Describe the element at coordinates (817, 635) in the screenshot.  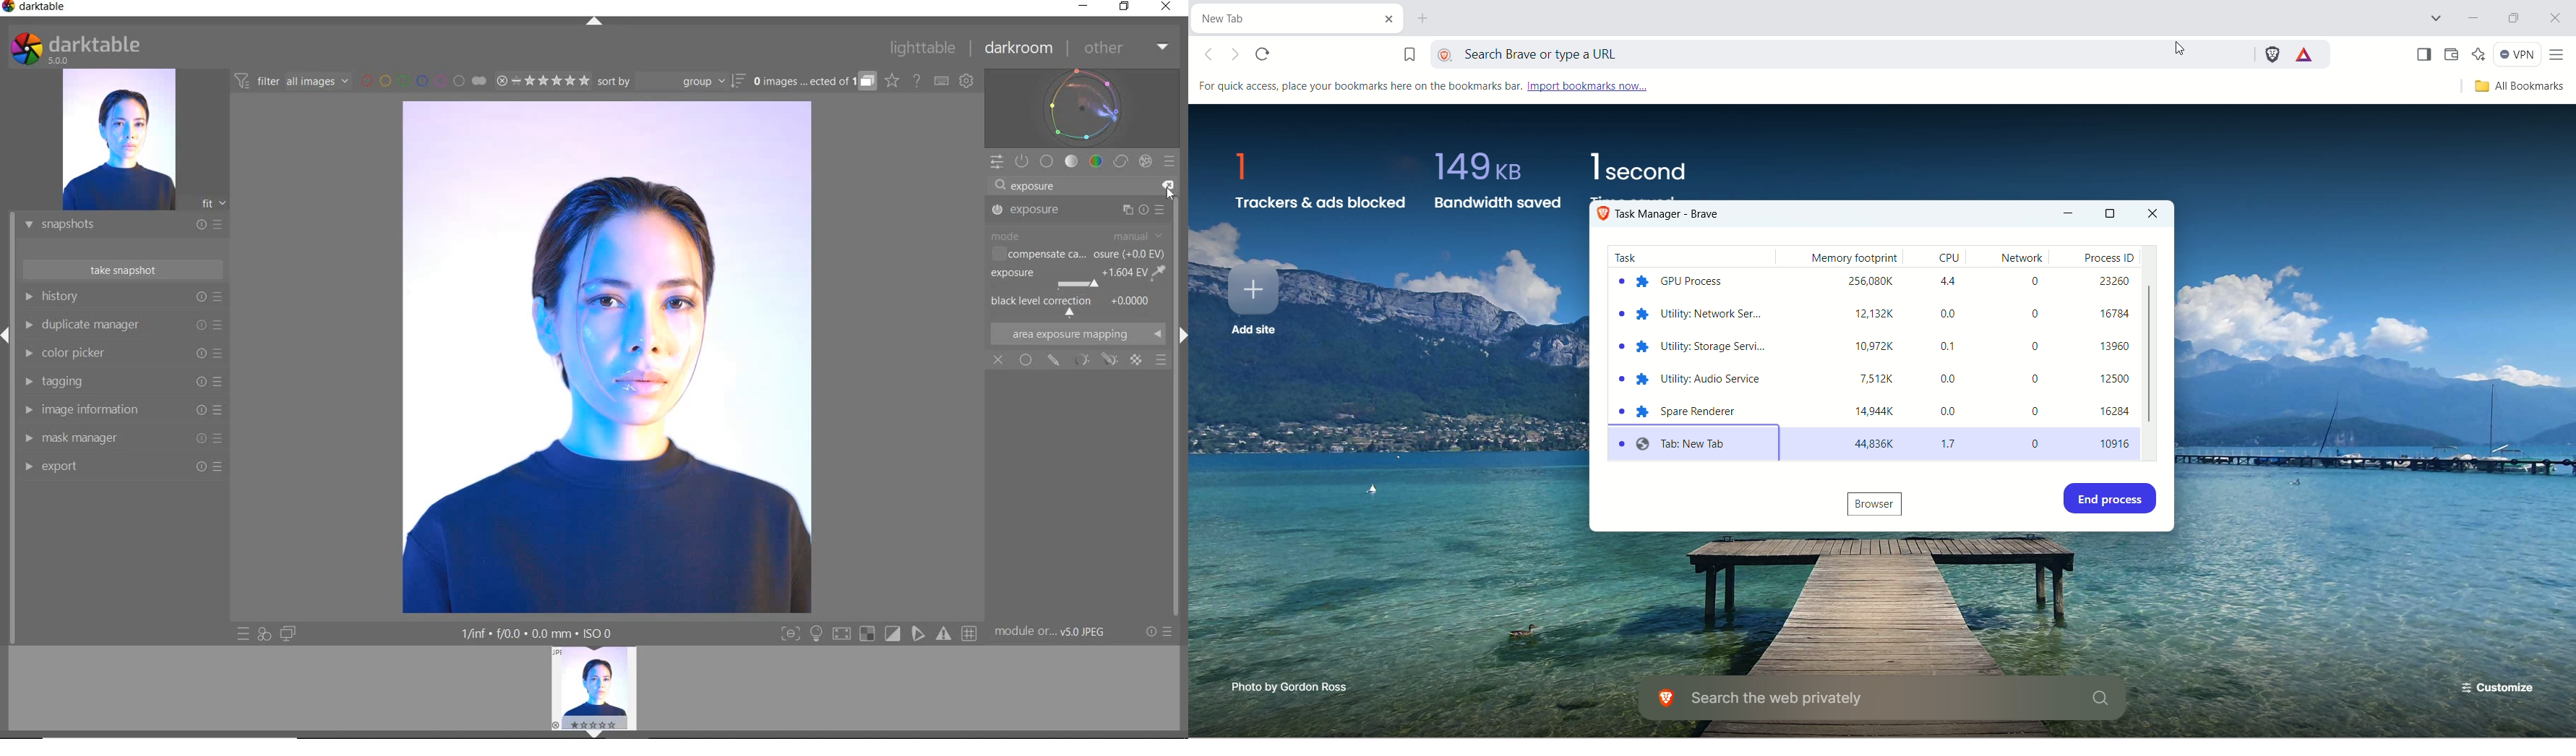
I see `Button` at that location.